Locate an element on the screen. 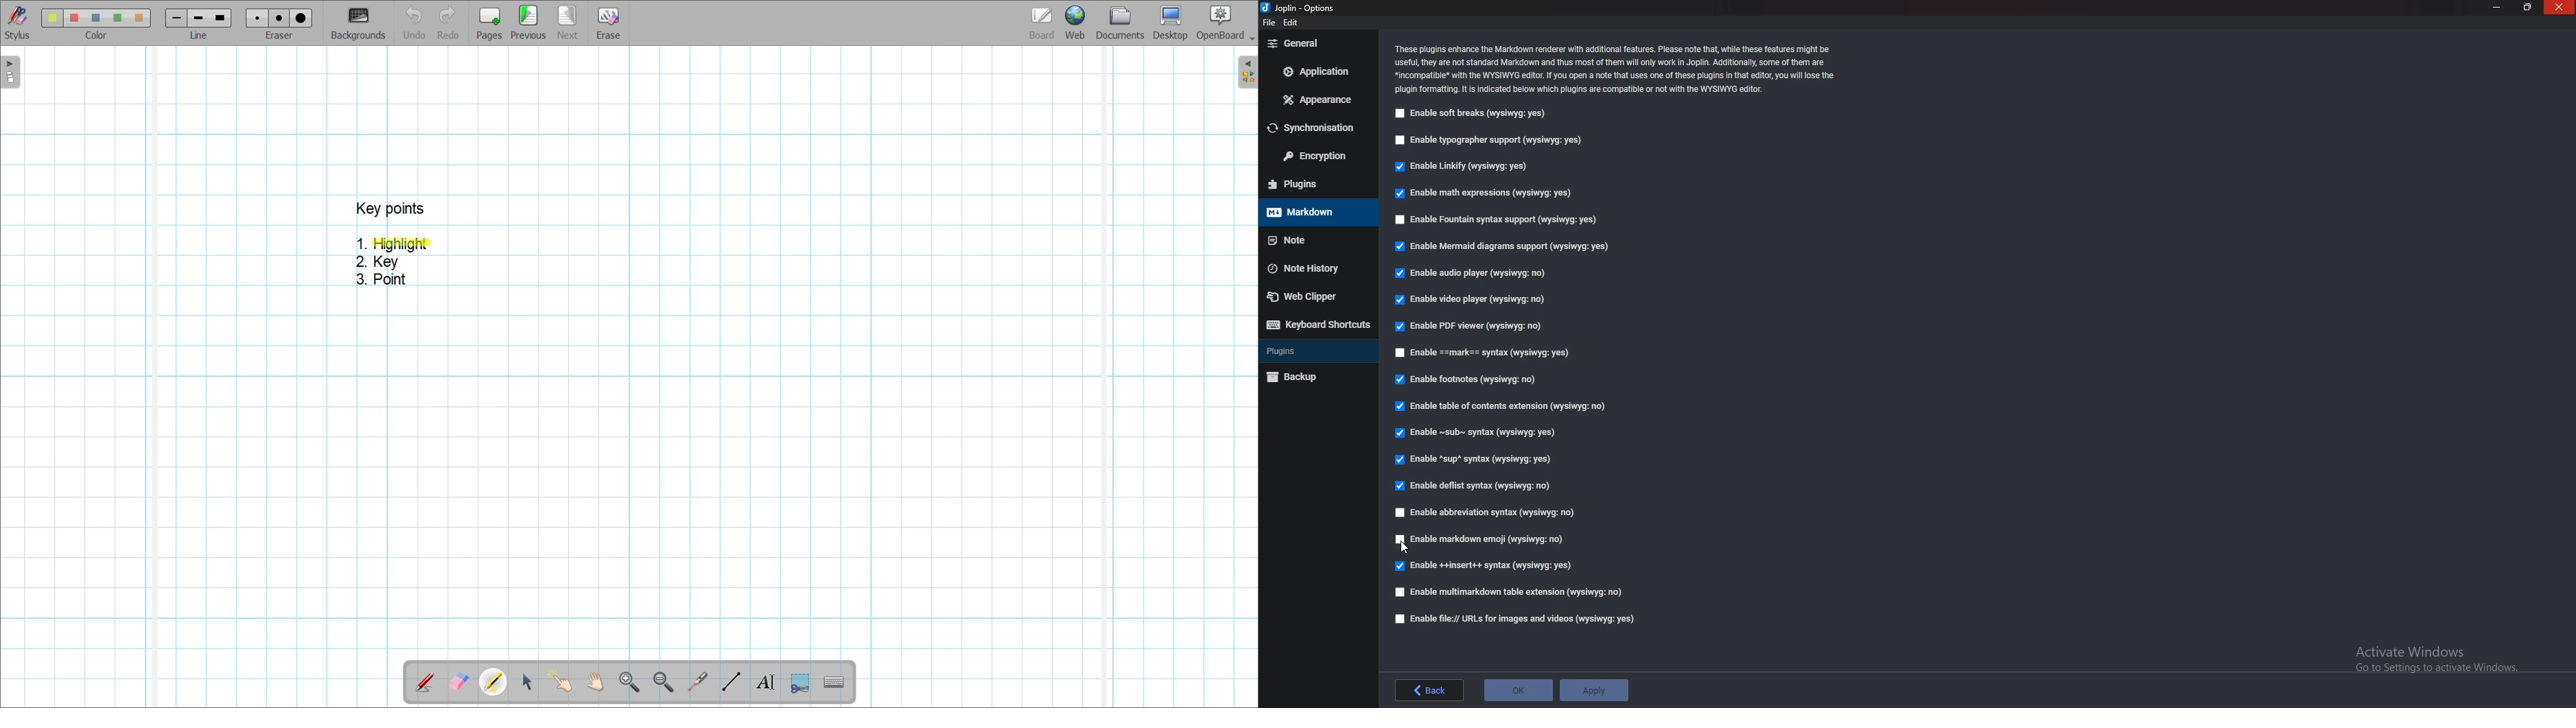  ok is located at coordinates (1517, 690).